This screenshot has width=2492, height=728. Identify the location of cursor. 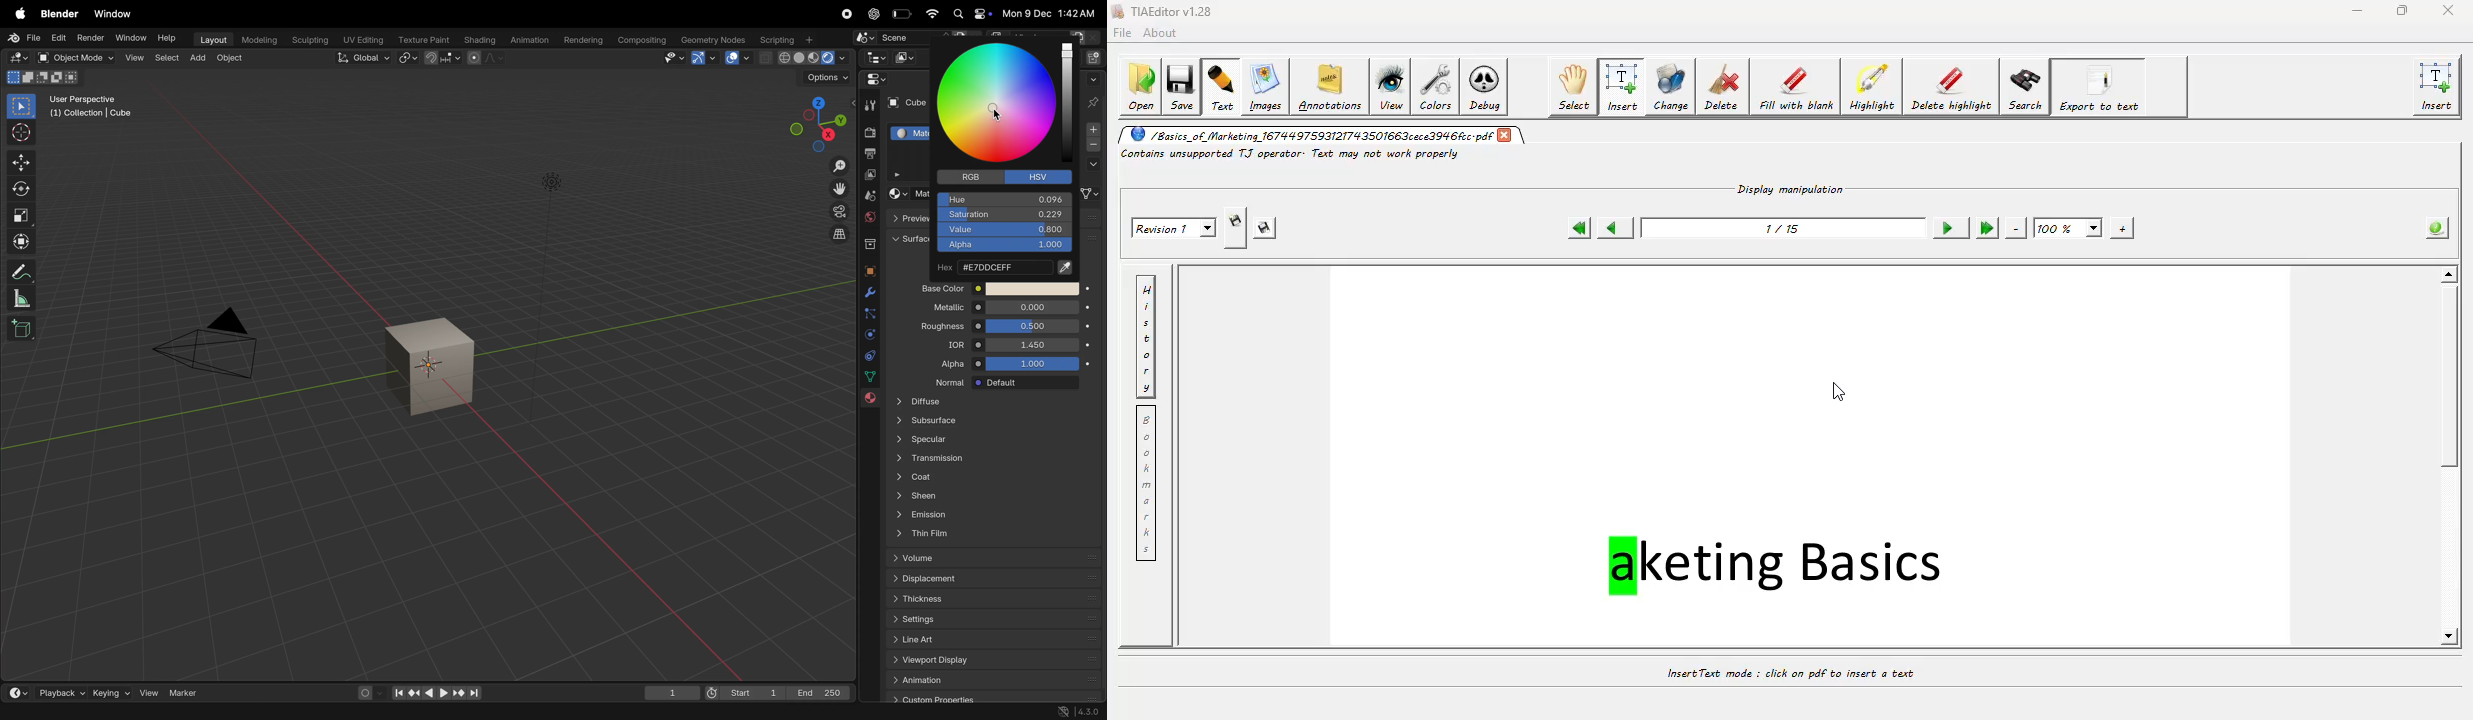
(997, 115).